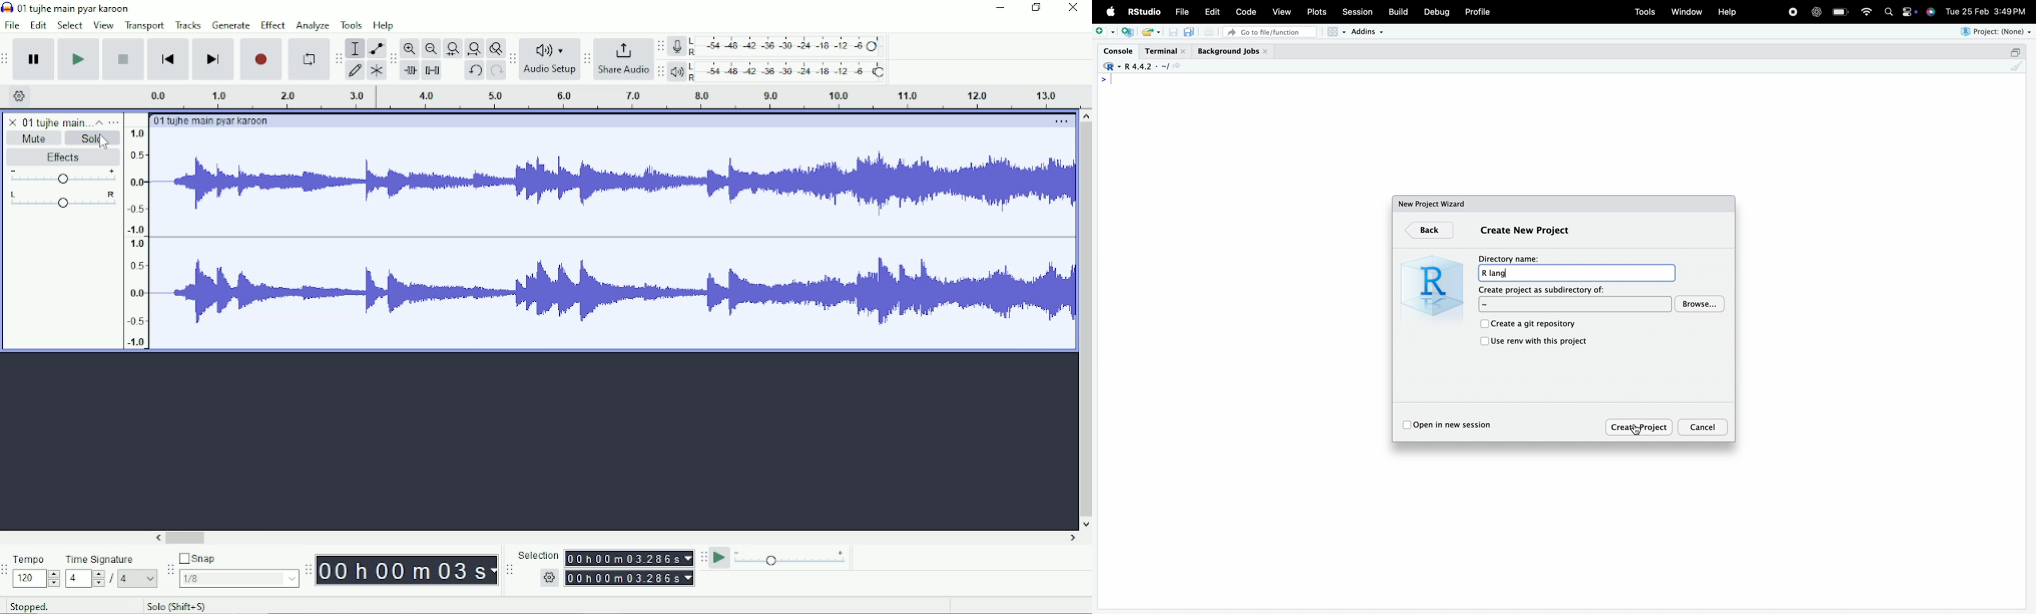  Describe the element at coordinates (1540, 341) in the screenshot. I see `Use renv with this project` at that location.